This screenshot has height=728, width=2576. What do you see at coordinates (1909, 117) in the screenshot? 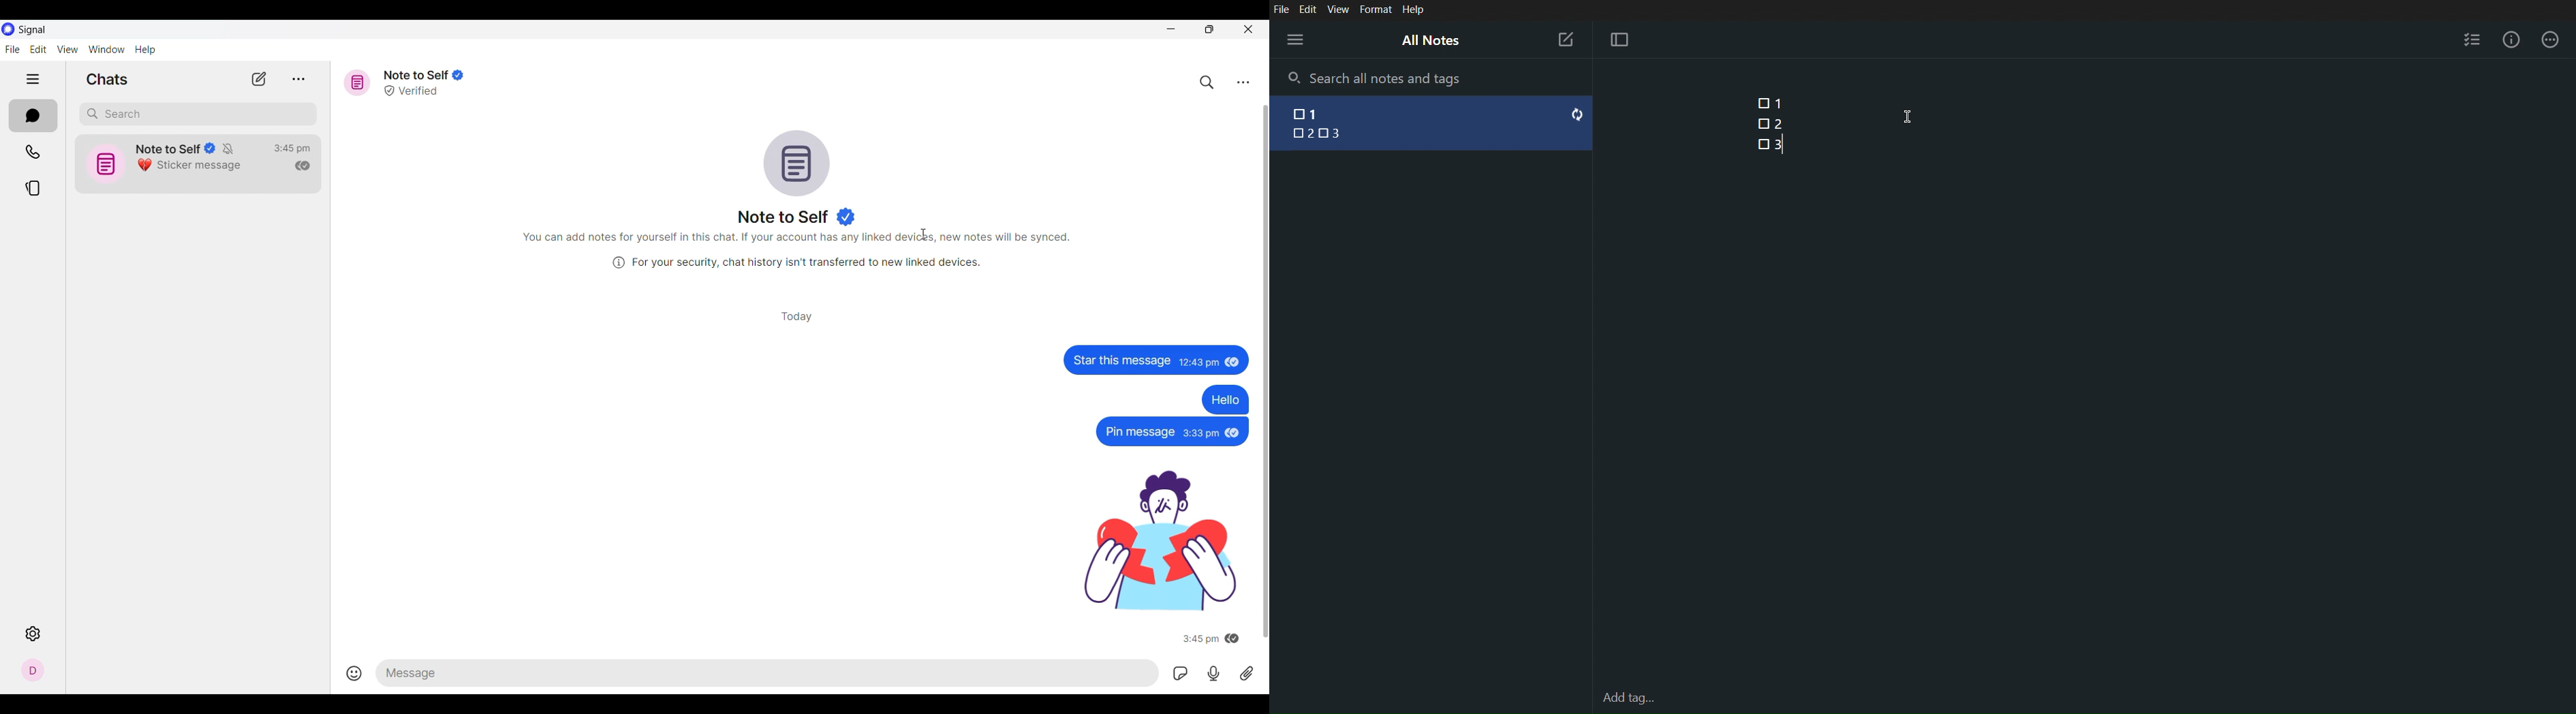
I see `Cursor` at bounding box center [1909, 117].